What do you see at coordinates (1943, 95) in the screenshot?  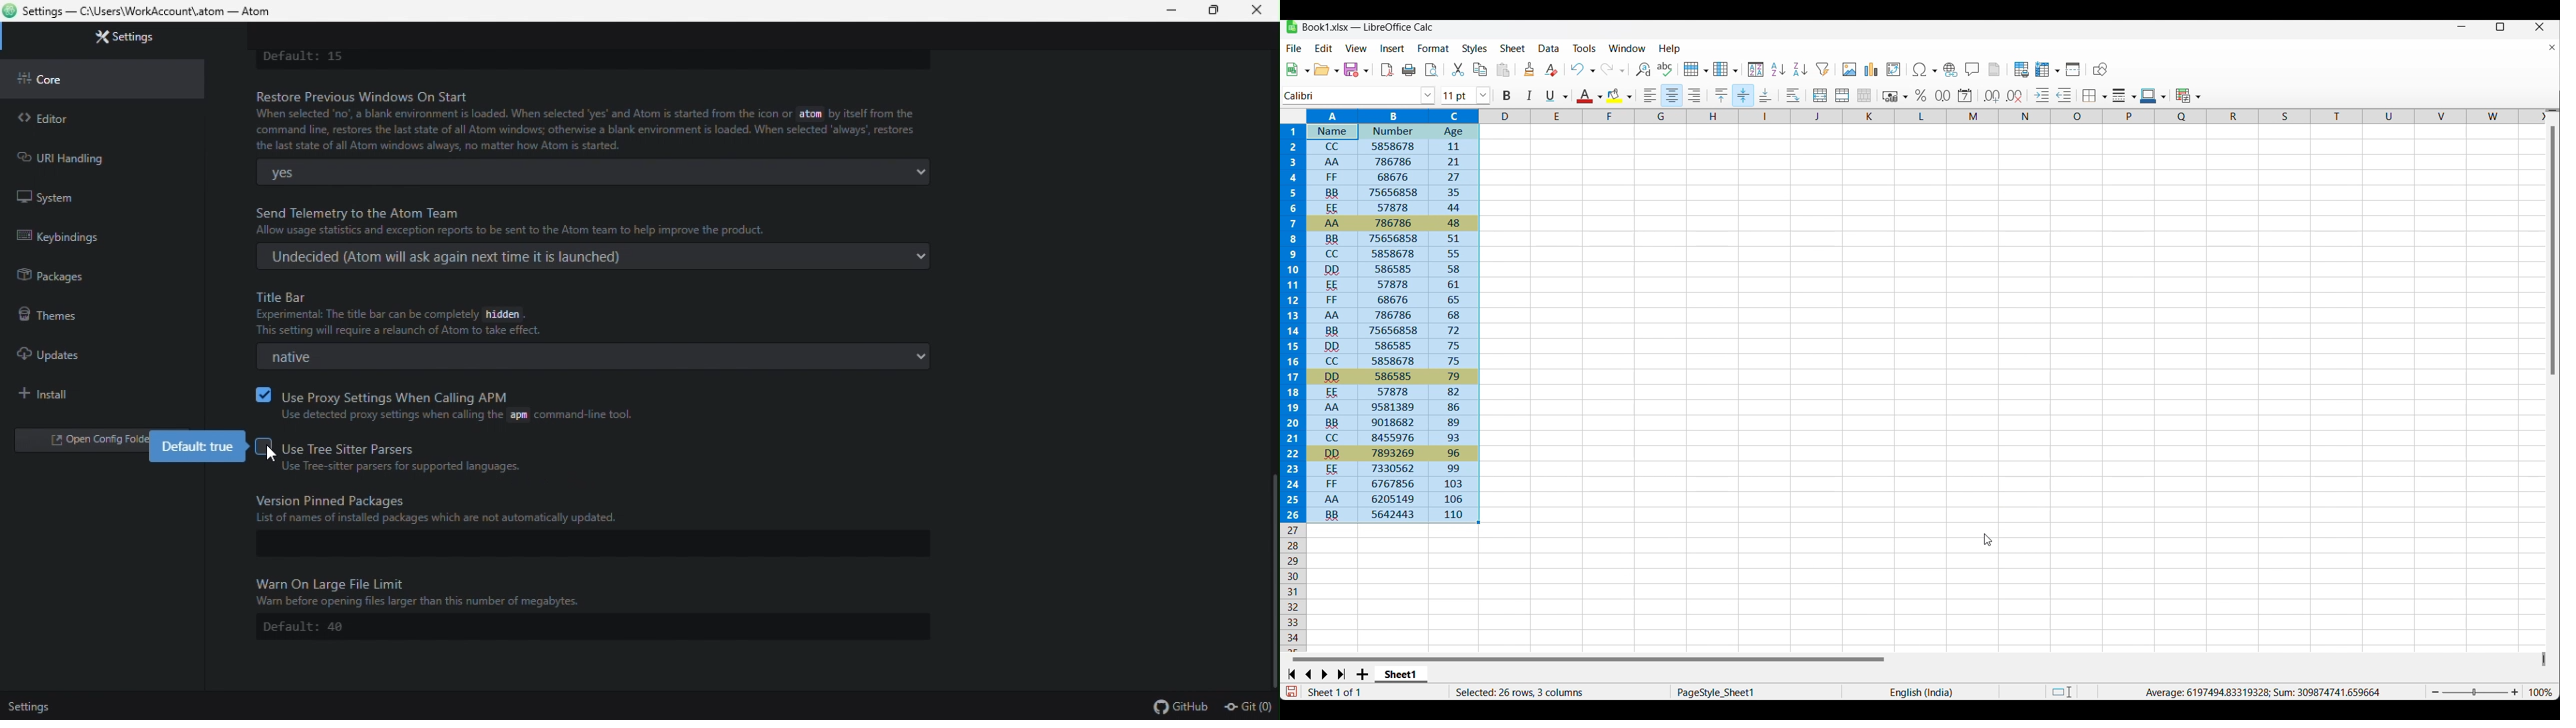 I see `Format as number` at bounding box center [1943, 95].